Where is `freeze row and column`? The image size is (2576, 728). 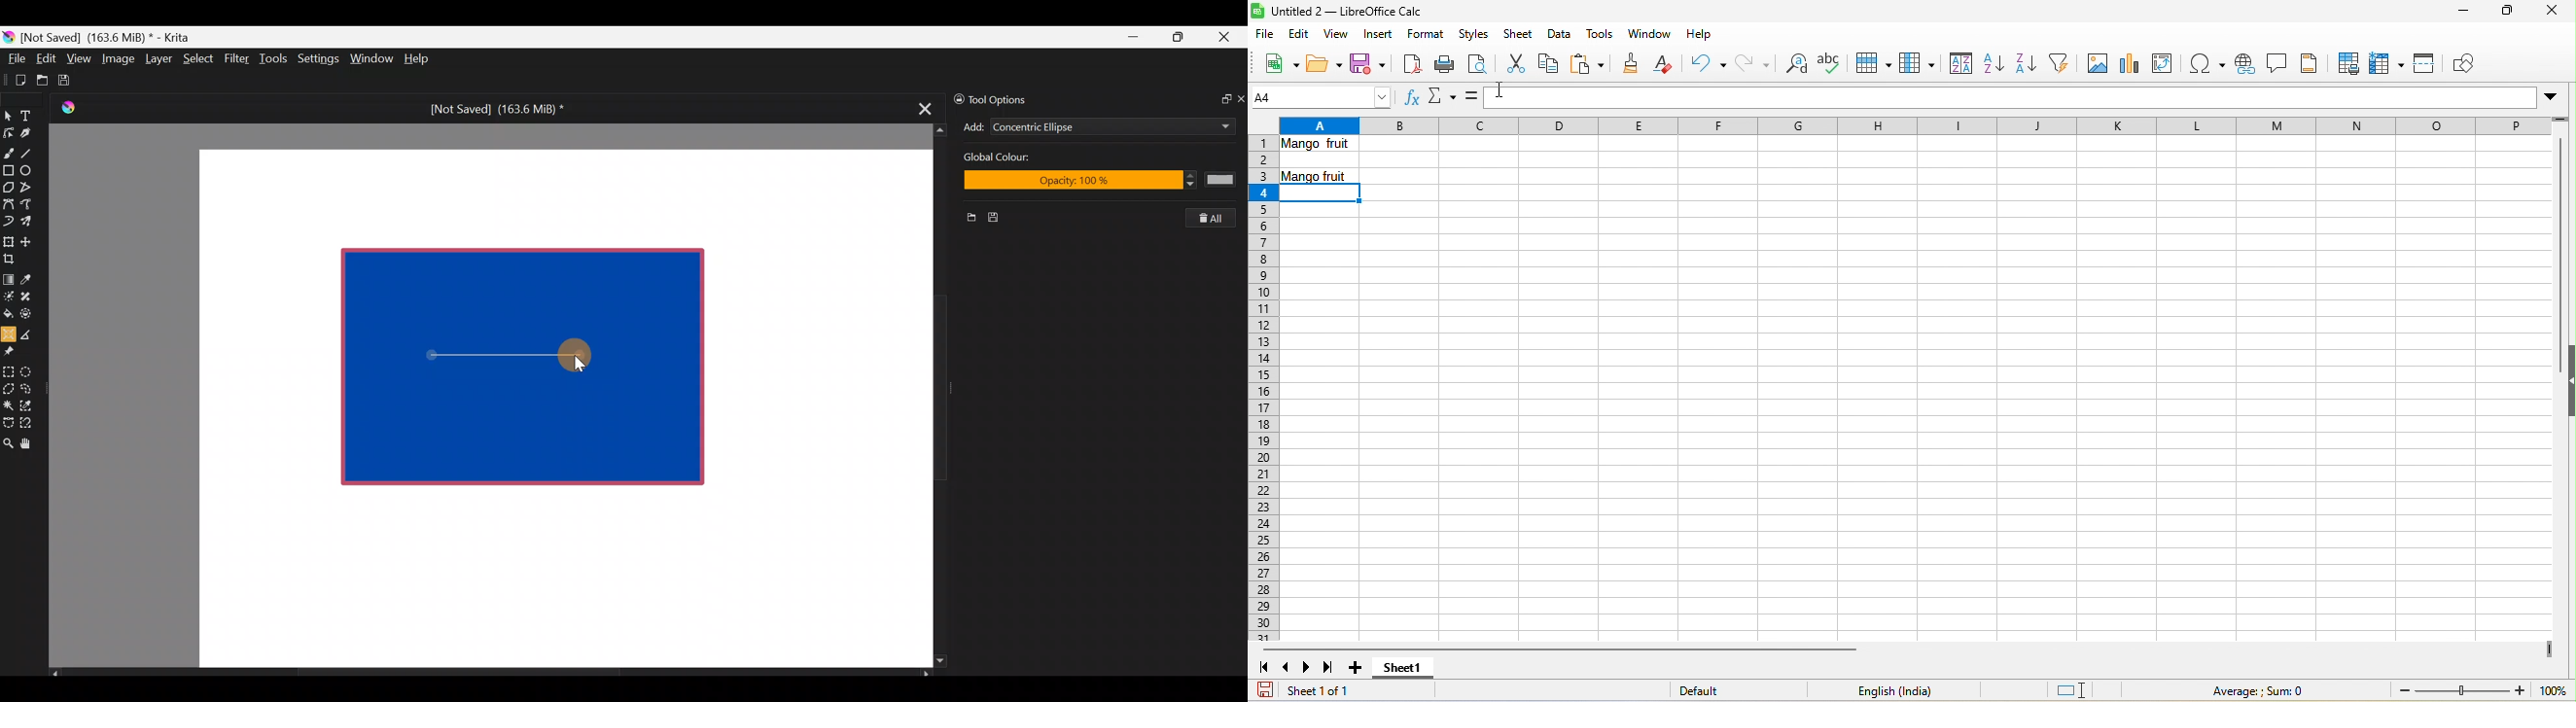 freeze row and column is located at coordinates (2389, 63).